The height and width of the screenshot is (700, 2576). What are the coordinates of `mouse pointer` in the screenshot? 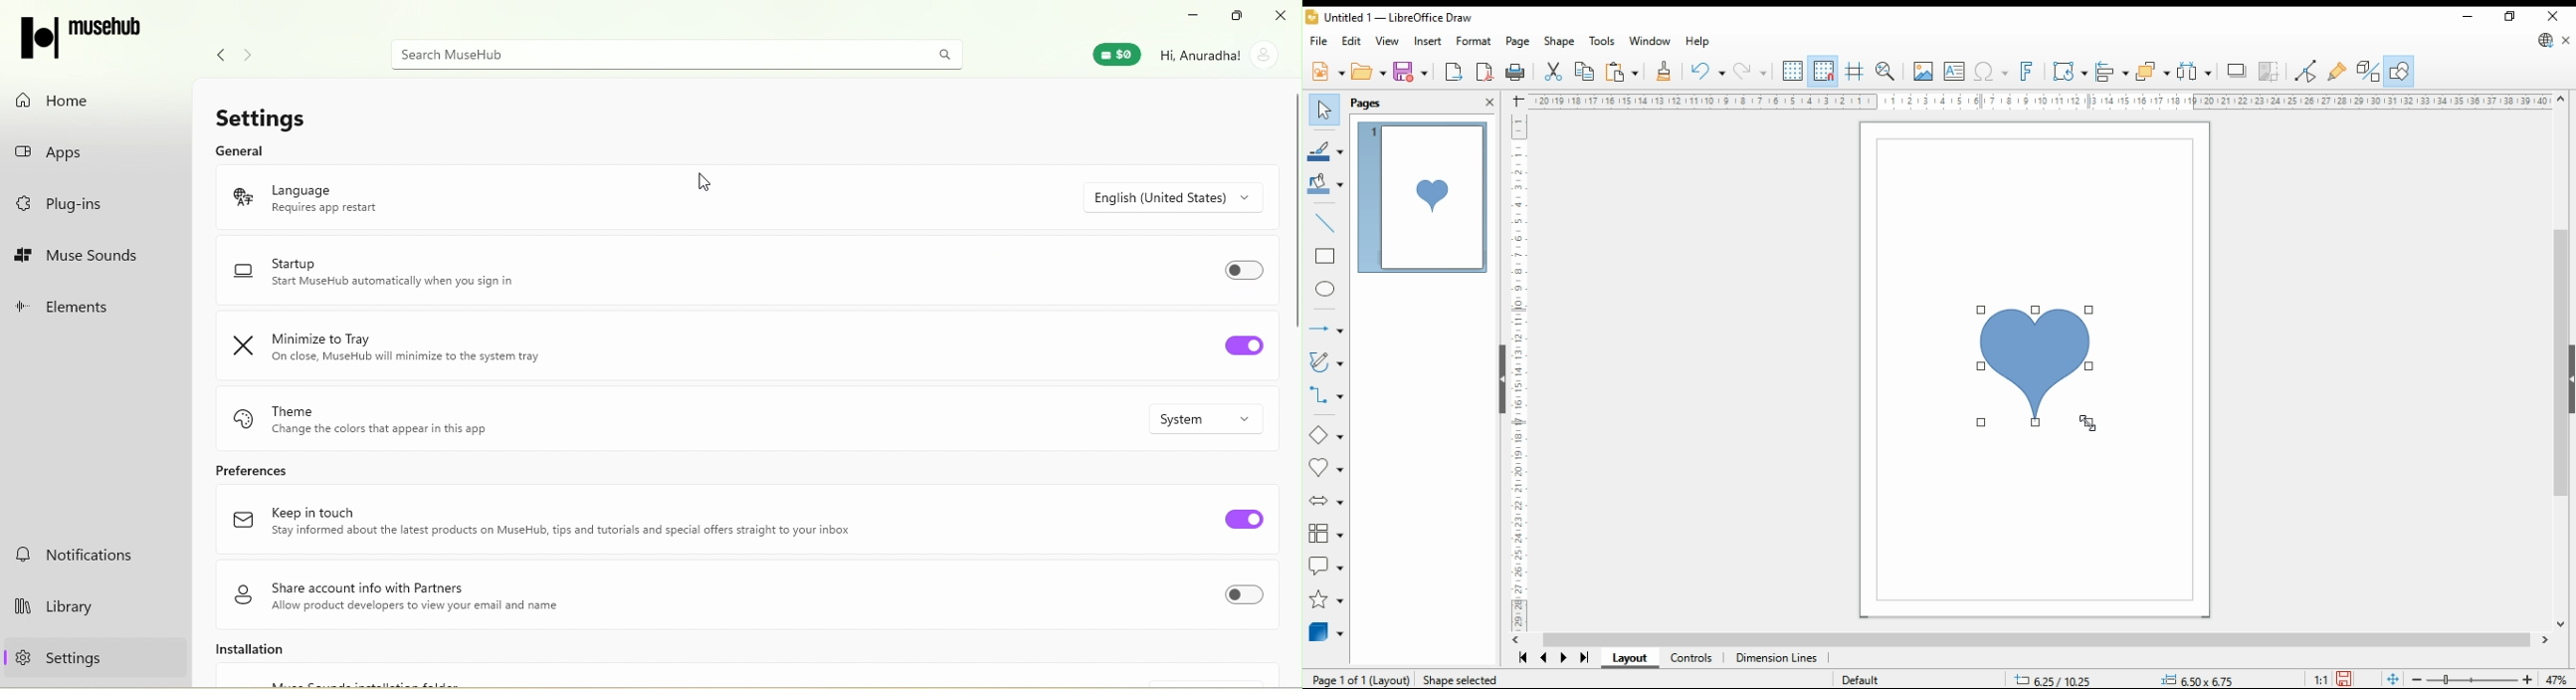 It's located at (2091, 425).